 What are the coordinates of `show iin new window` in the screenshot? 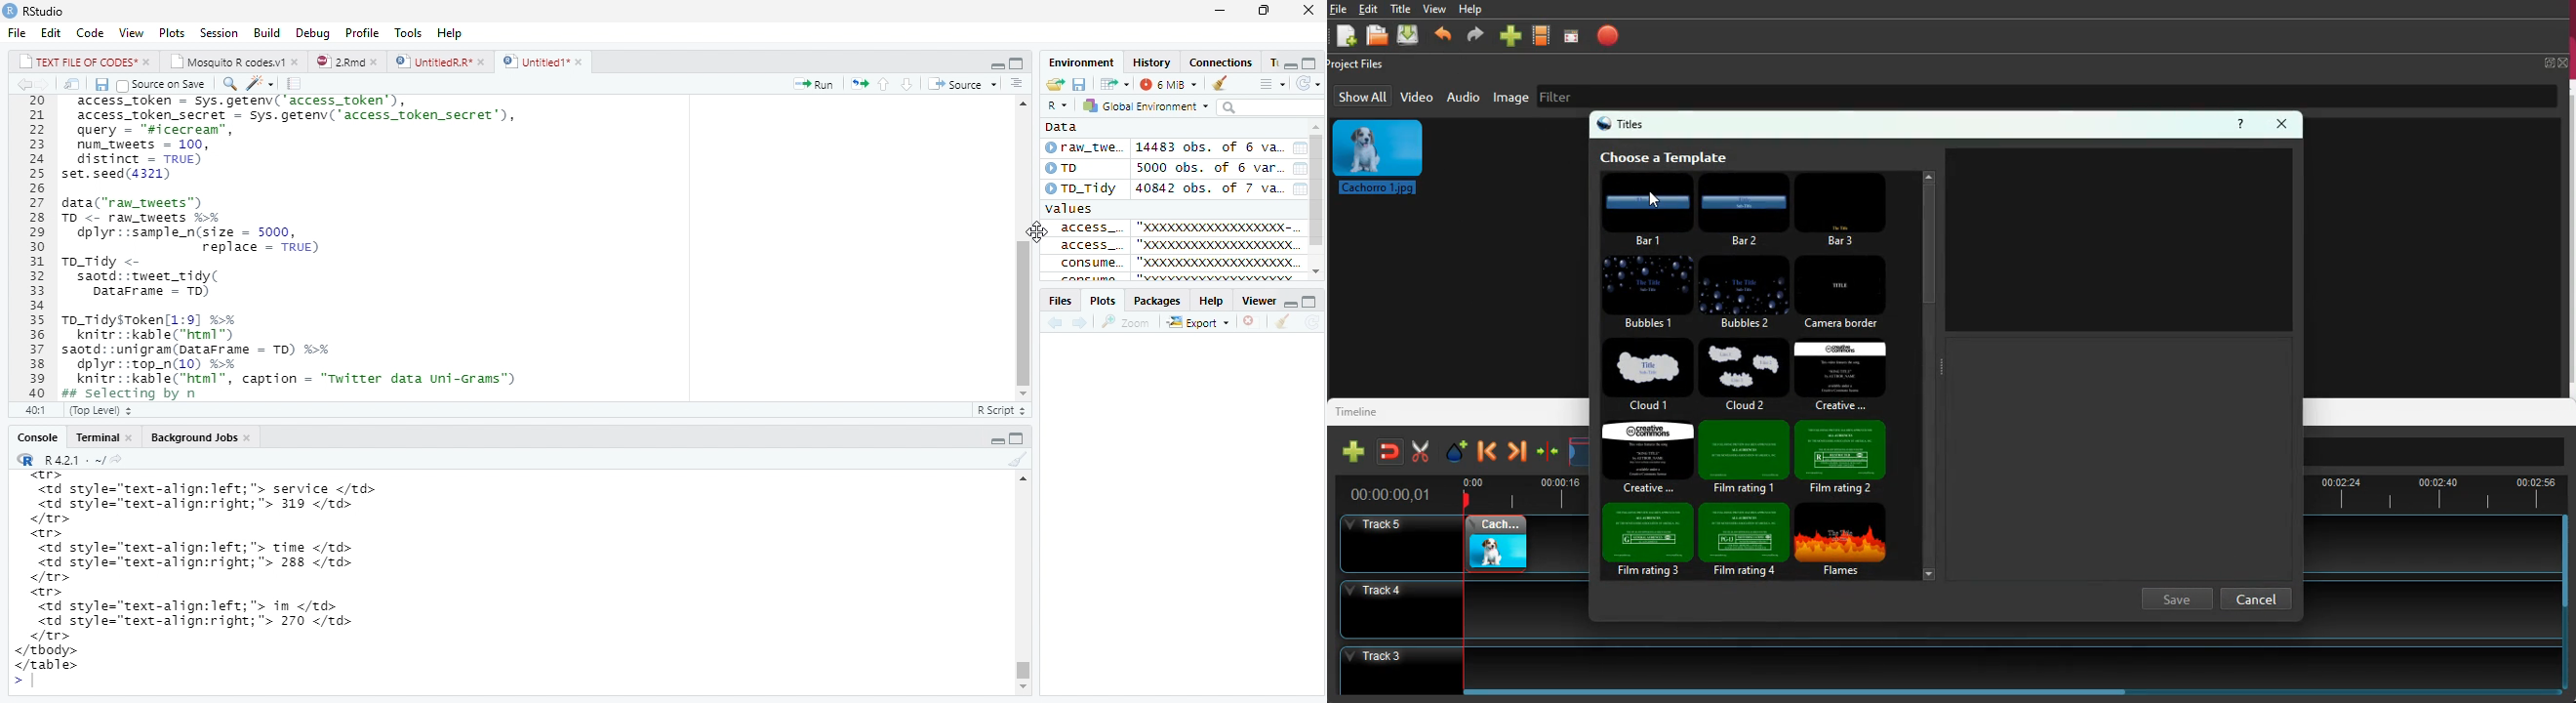 It's located at (71, 84).